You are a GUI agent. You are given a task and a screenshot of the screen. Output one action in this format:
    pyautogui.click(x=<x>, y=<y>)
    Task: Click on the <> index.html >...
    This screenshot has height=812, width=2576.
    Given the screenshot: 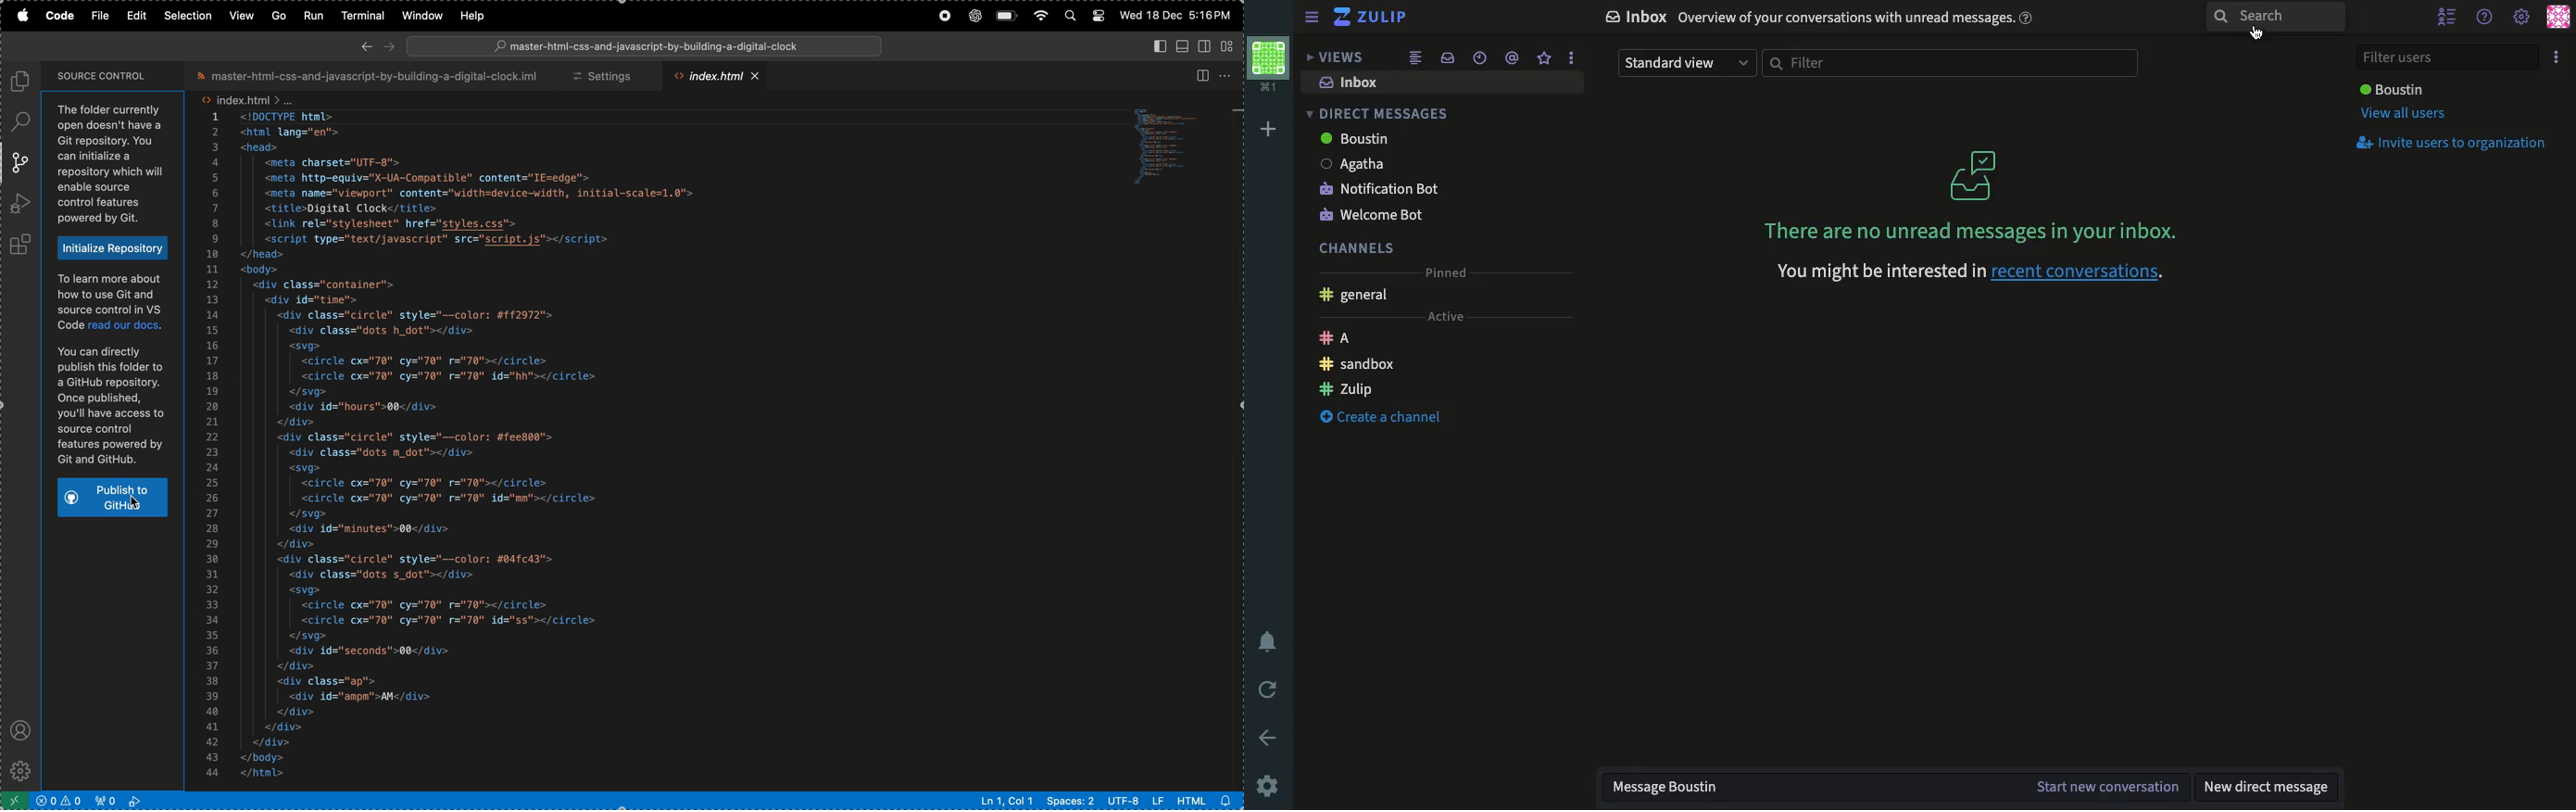 What is the action you would take?
    pyautogui.click(x=249, y=99)
    